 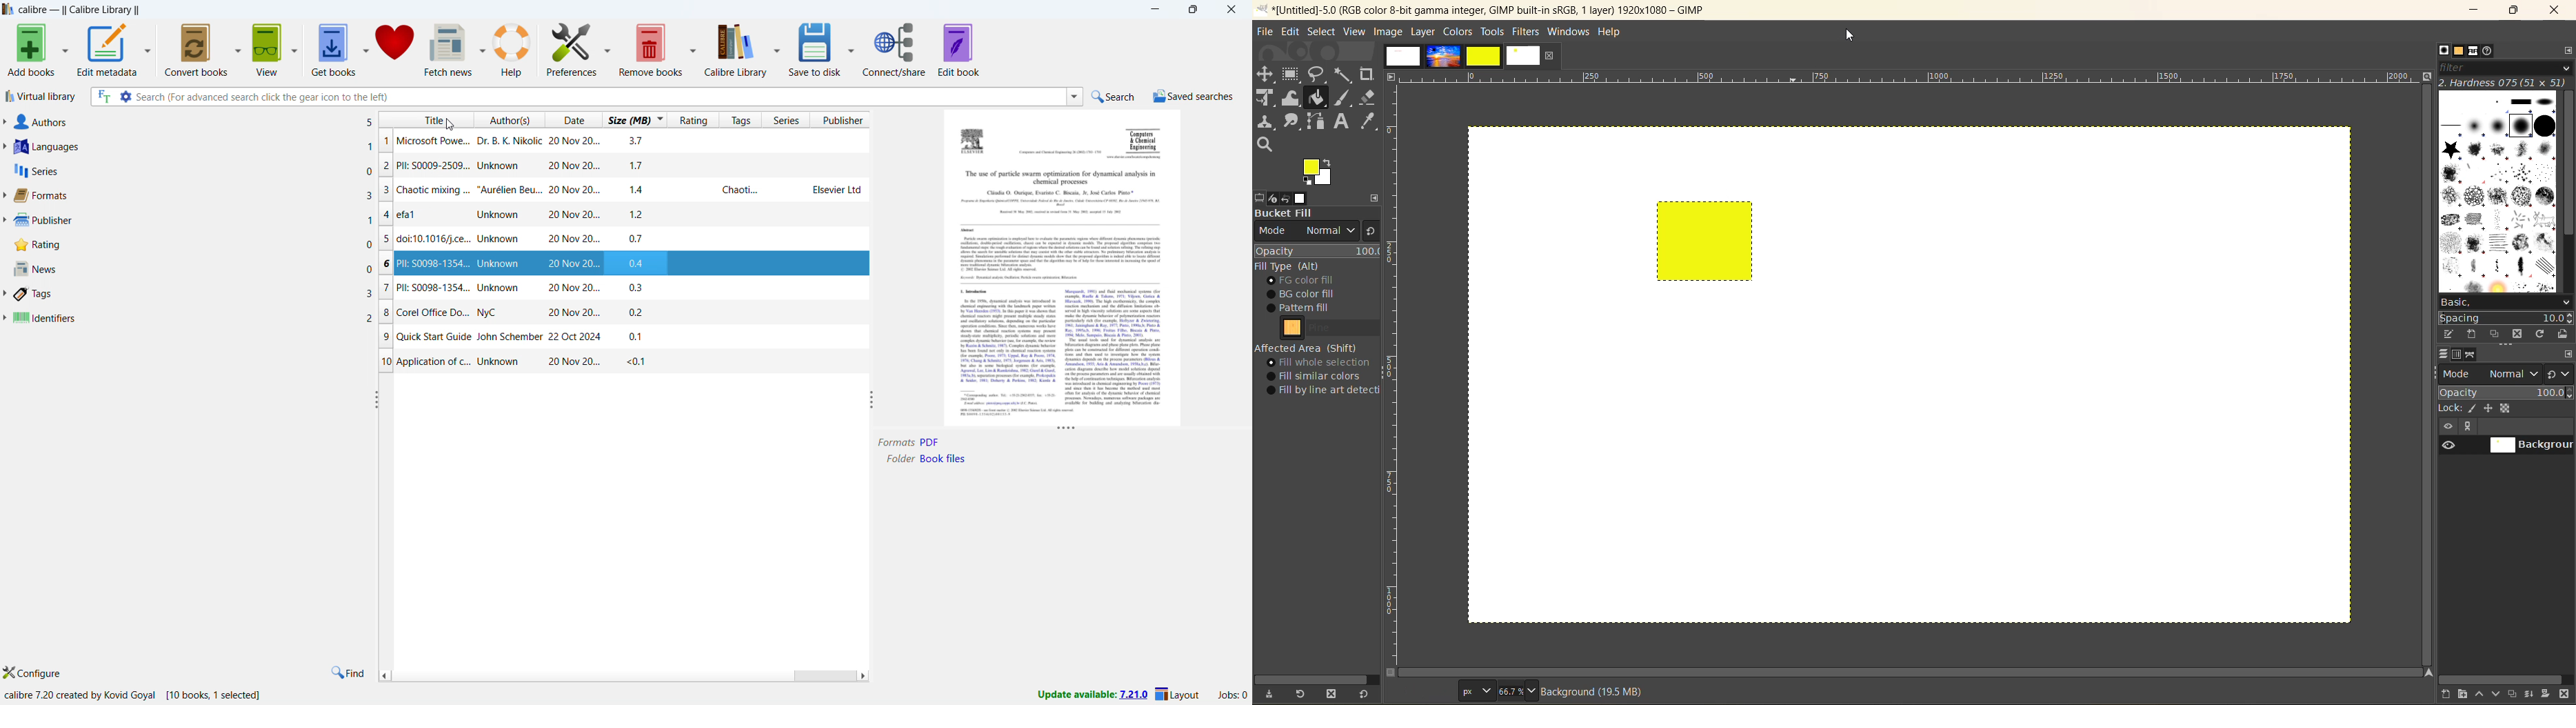 What do you see at coordinates (1114, 347) in the screenshot?
I see `` at bounding box center [1114, 347].